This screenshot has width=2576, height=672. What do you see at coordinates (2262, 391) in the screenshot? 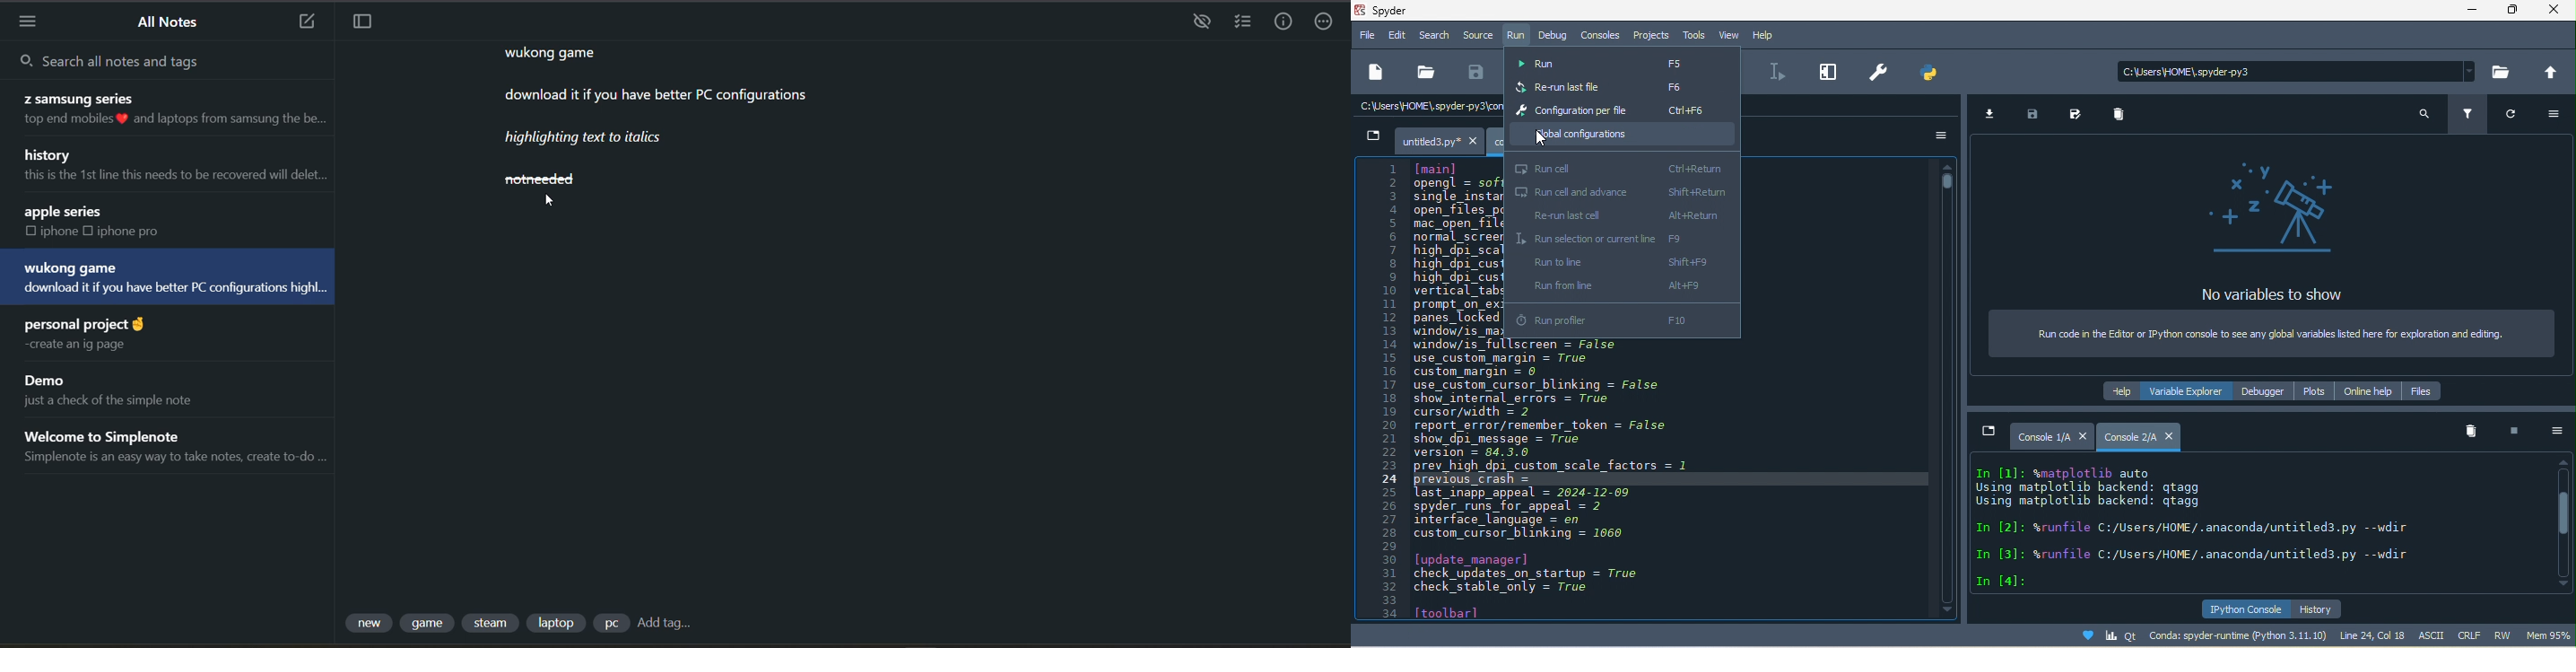
I see `debugger` at bounding box center [2262, 391].